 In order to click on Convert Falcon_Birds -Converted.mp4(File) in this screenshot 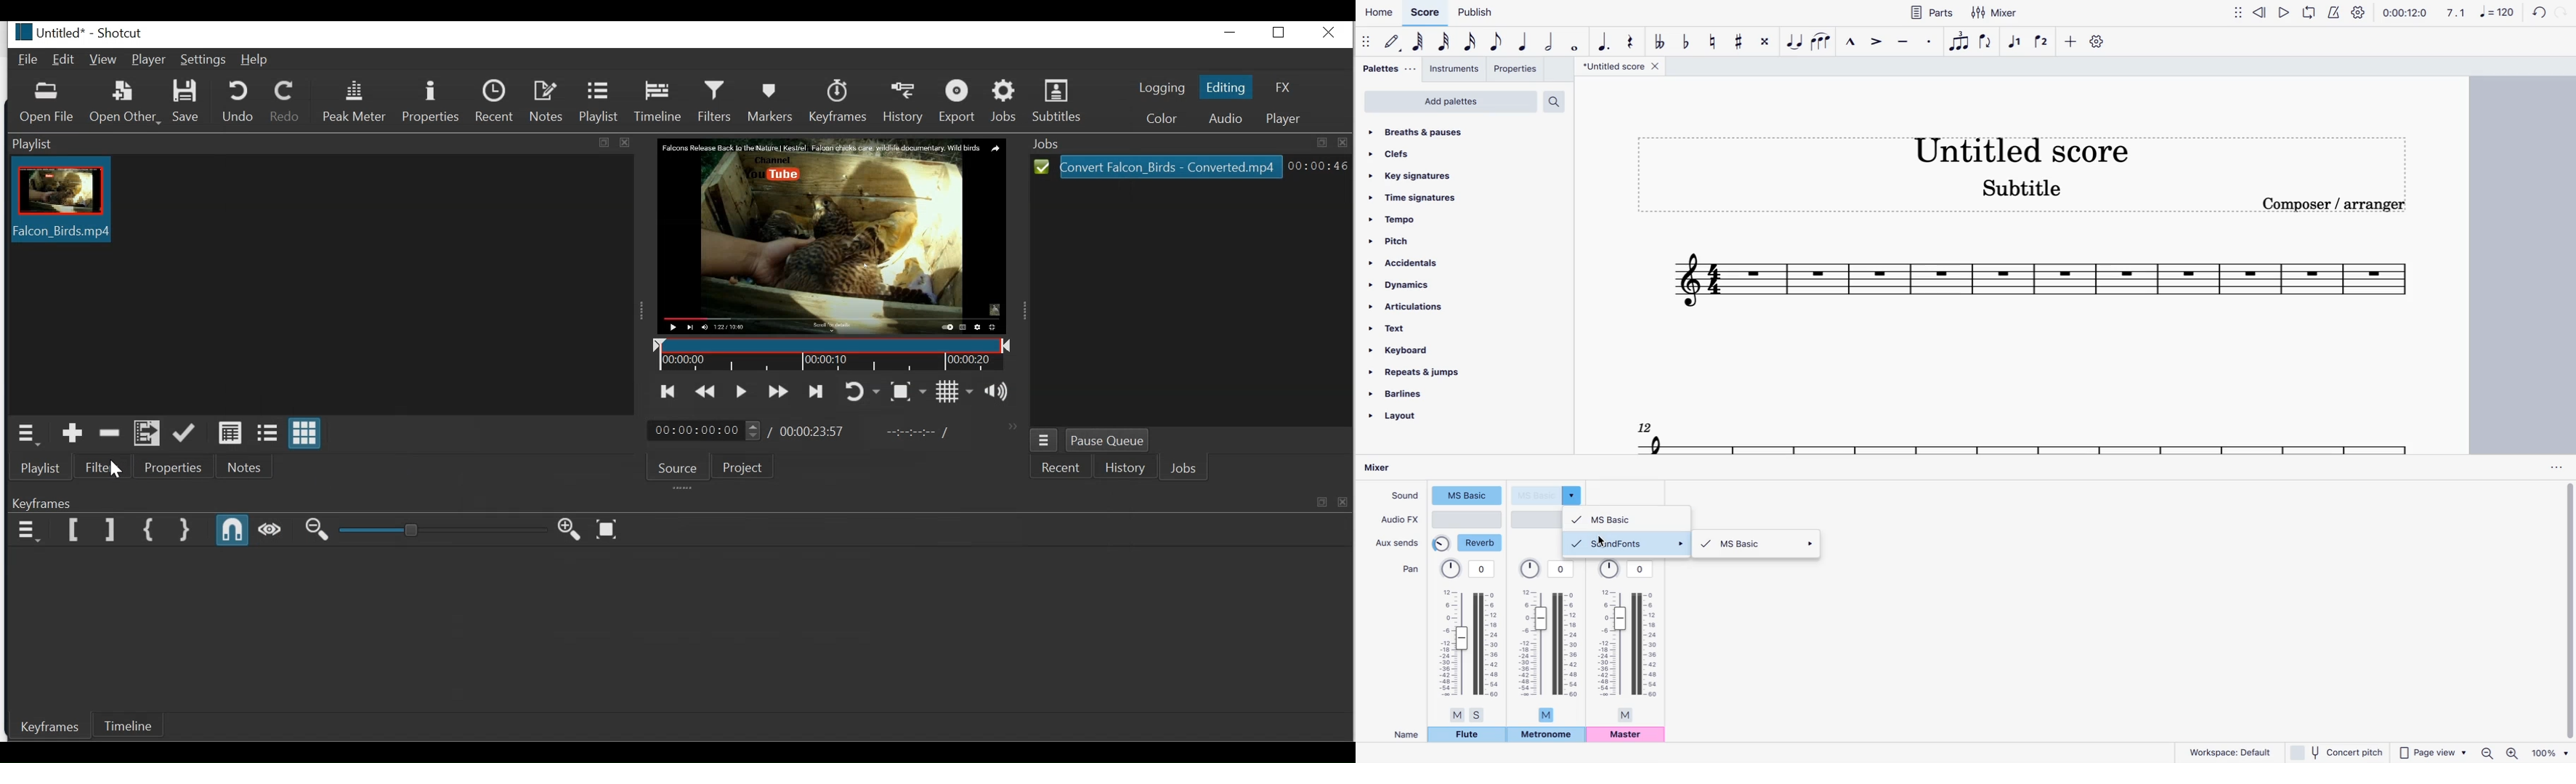, I will do `click(1159, 167)`.